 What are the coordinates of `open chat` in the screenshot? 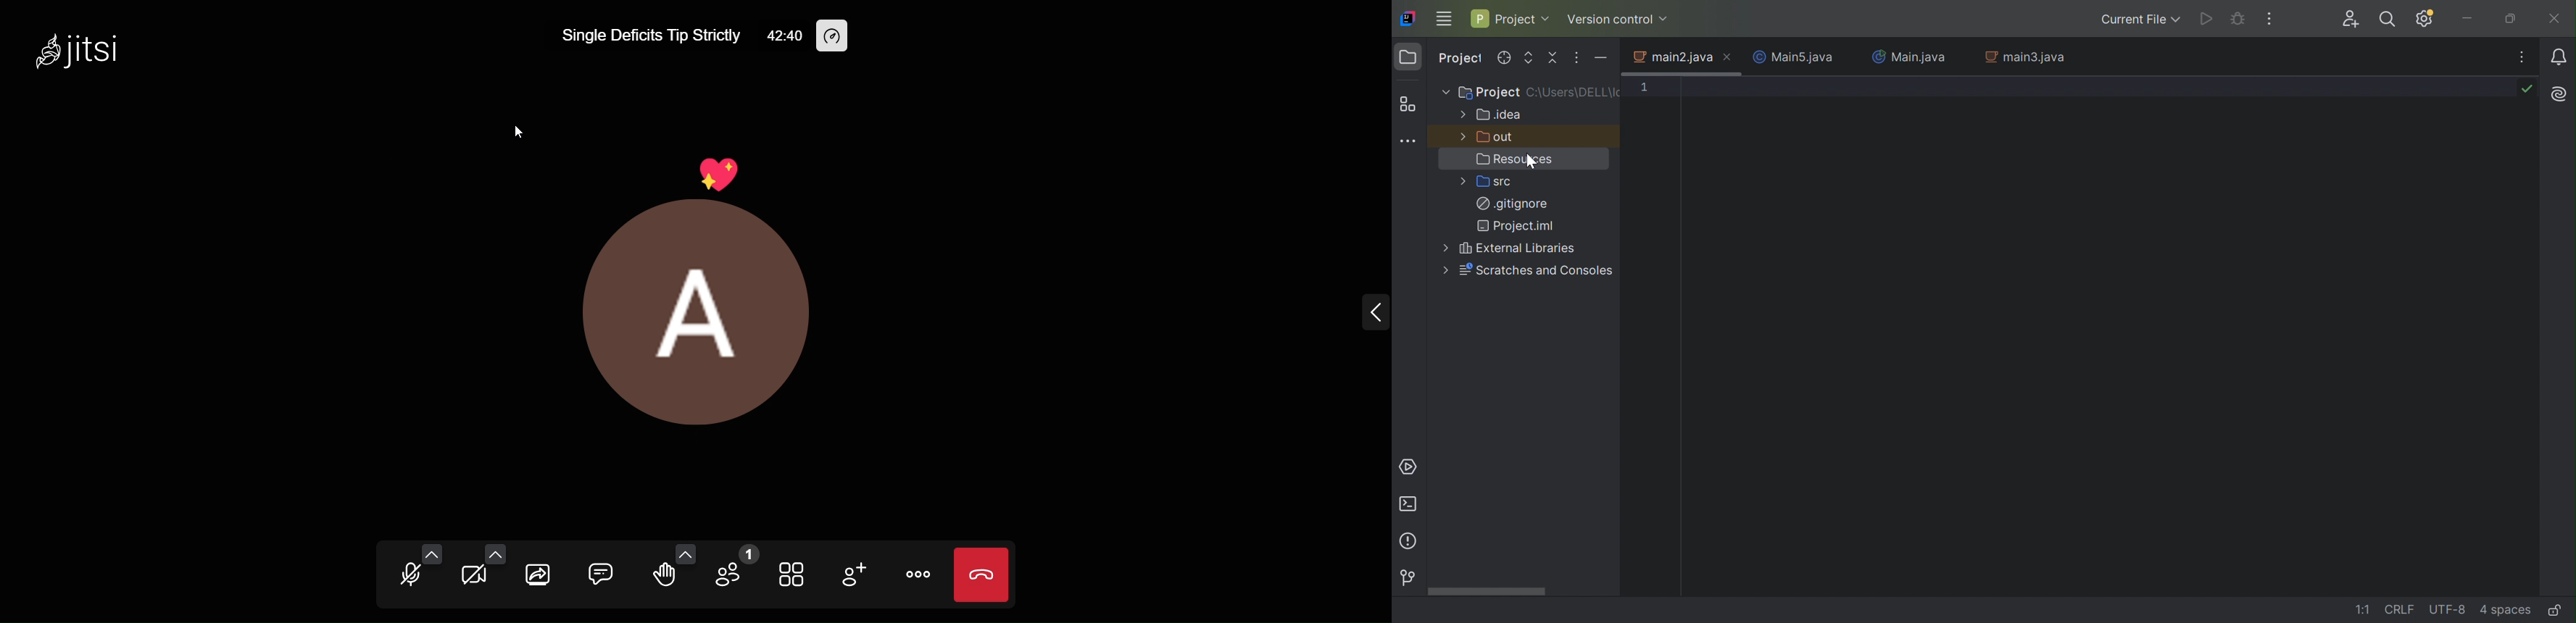 It's located at (602, 571).